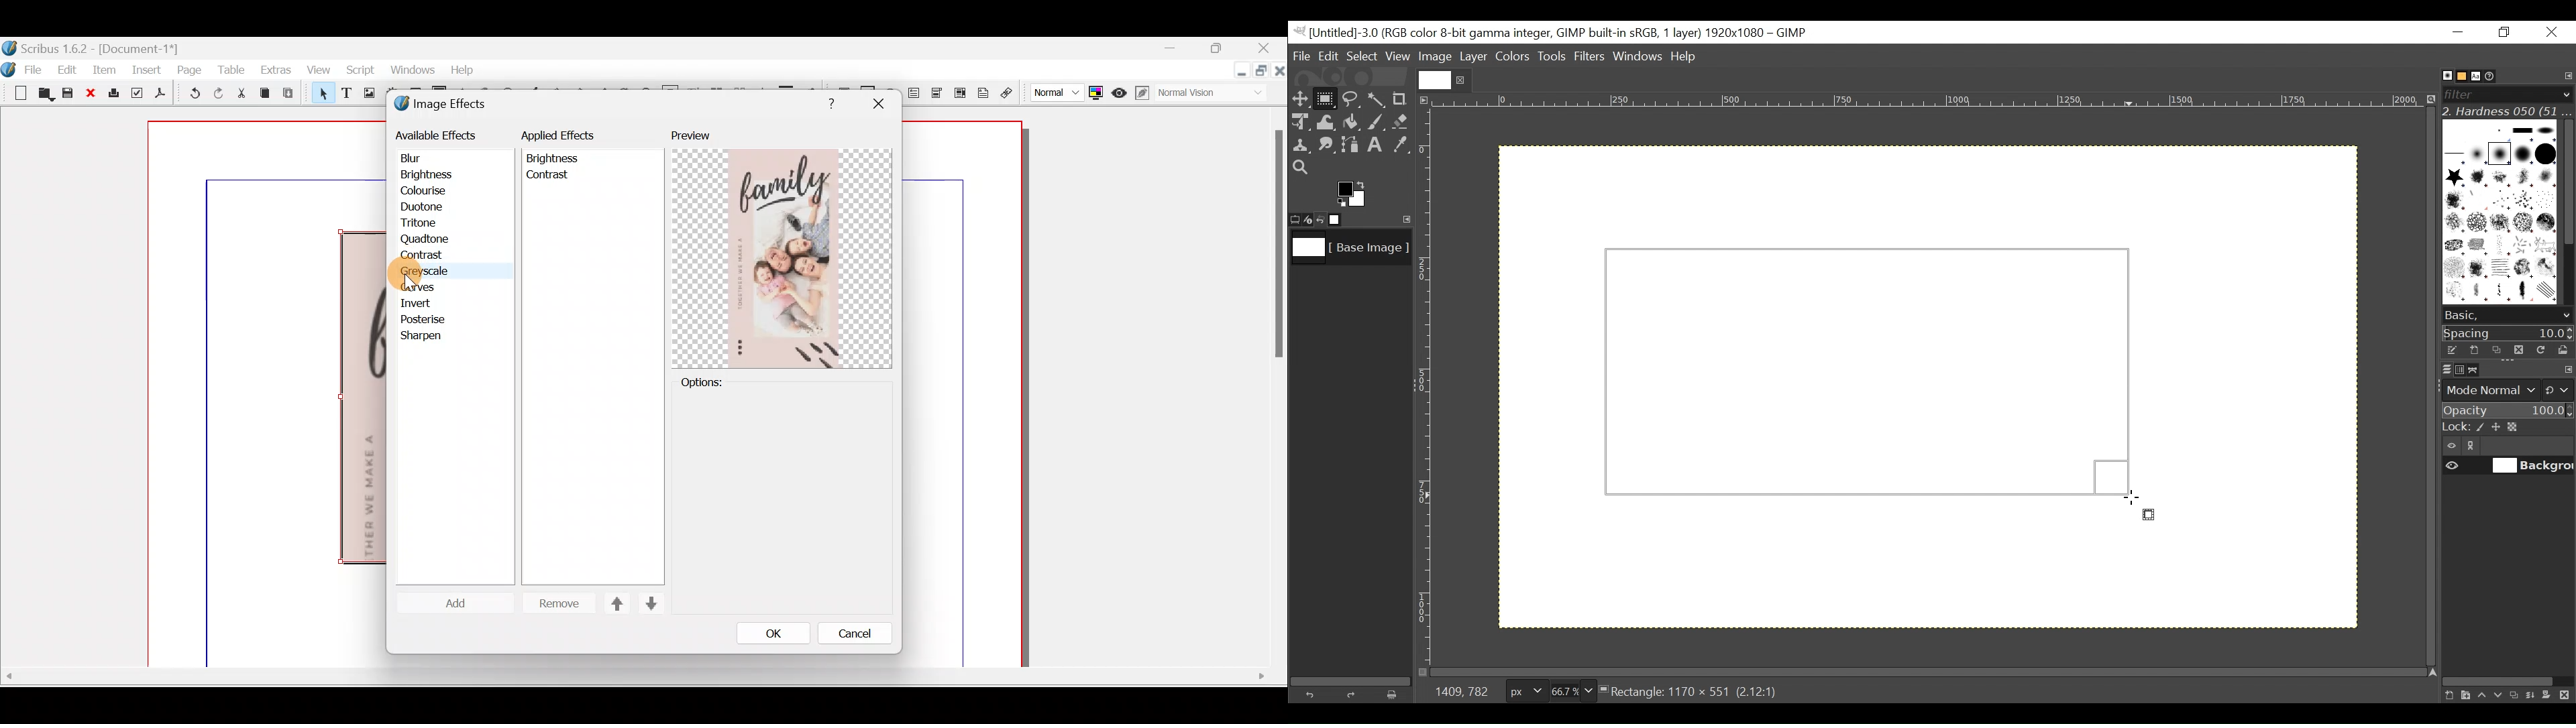 The image size is (2576, 728). I want to click on File, so click(1303, 56).